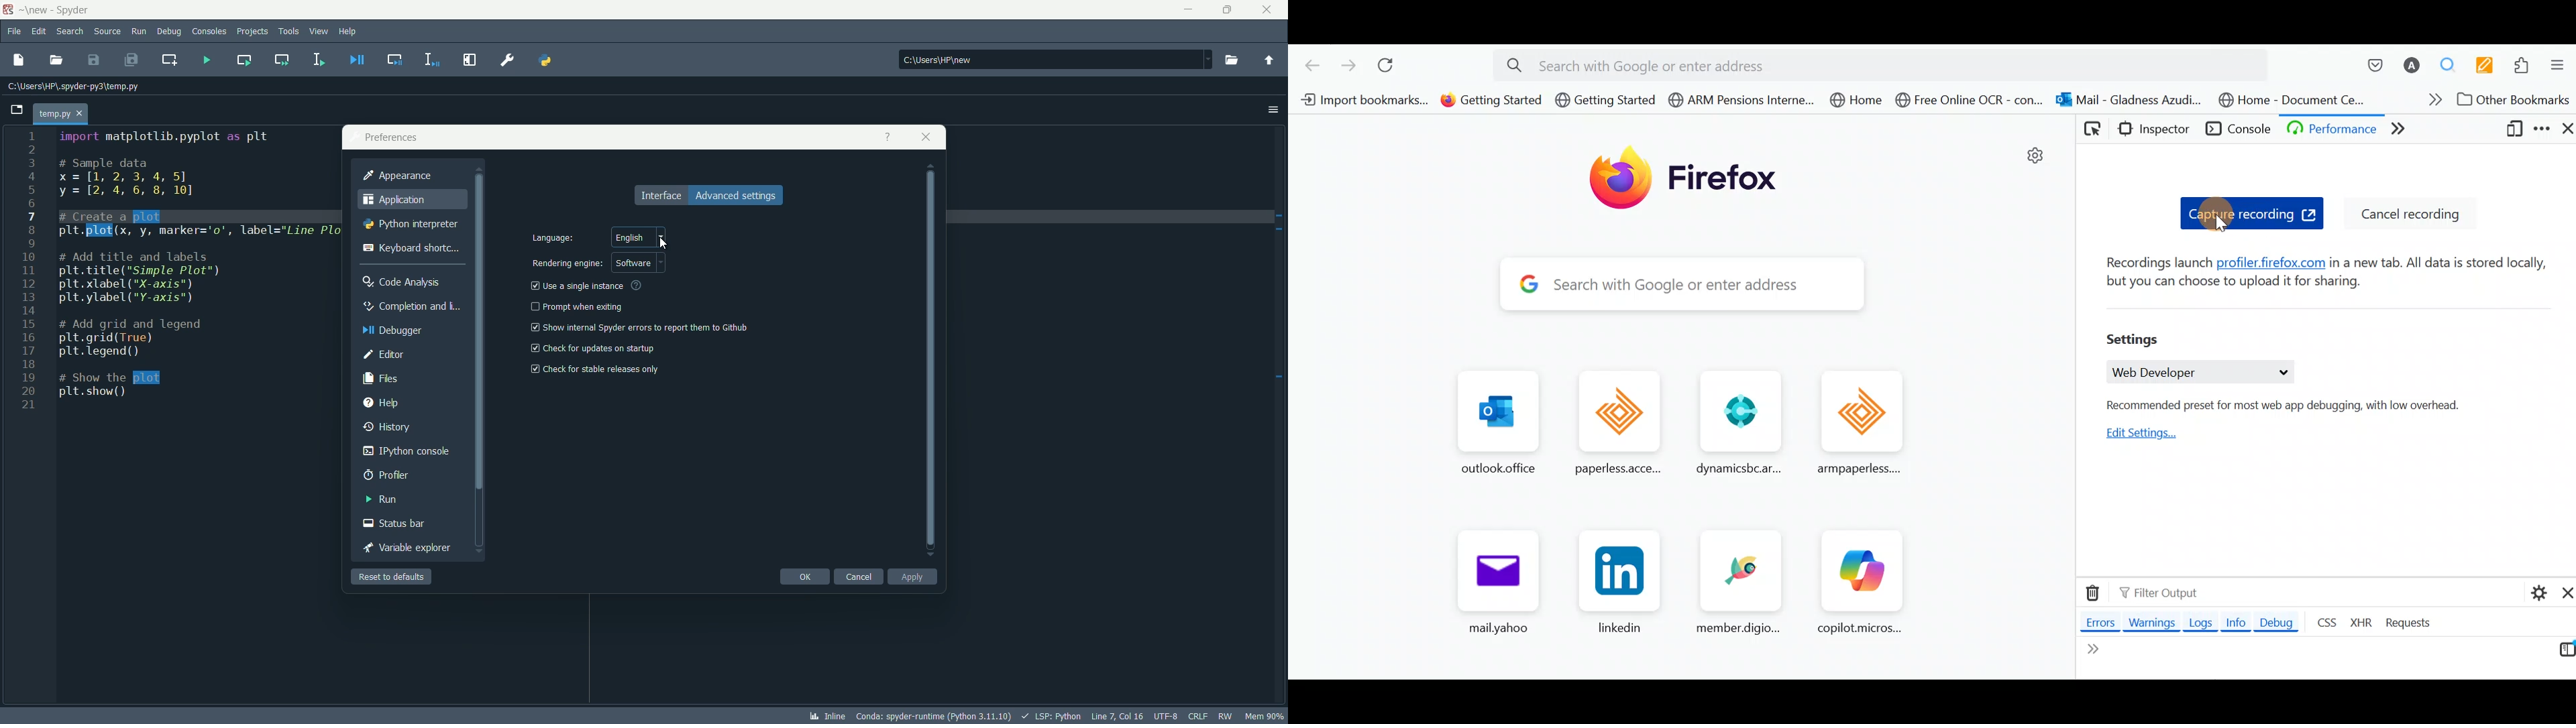 The width and height of the screenshot is (2576, 728). Describe the element at coordinates (828, 717) in the screenshot. I see `inline` at that location.